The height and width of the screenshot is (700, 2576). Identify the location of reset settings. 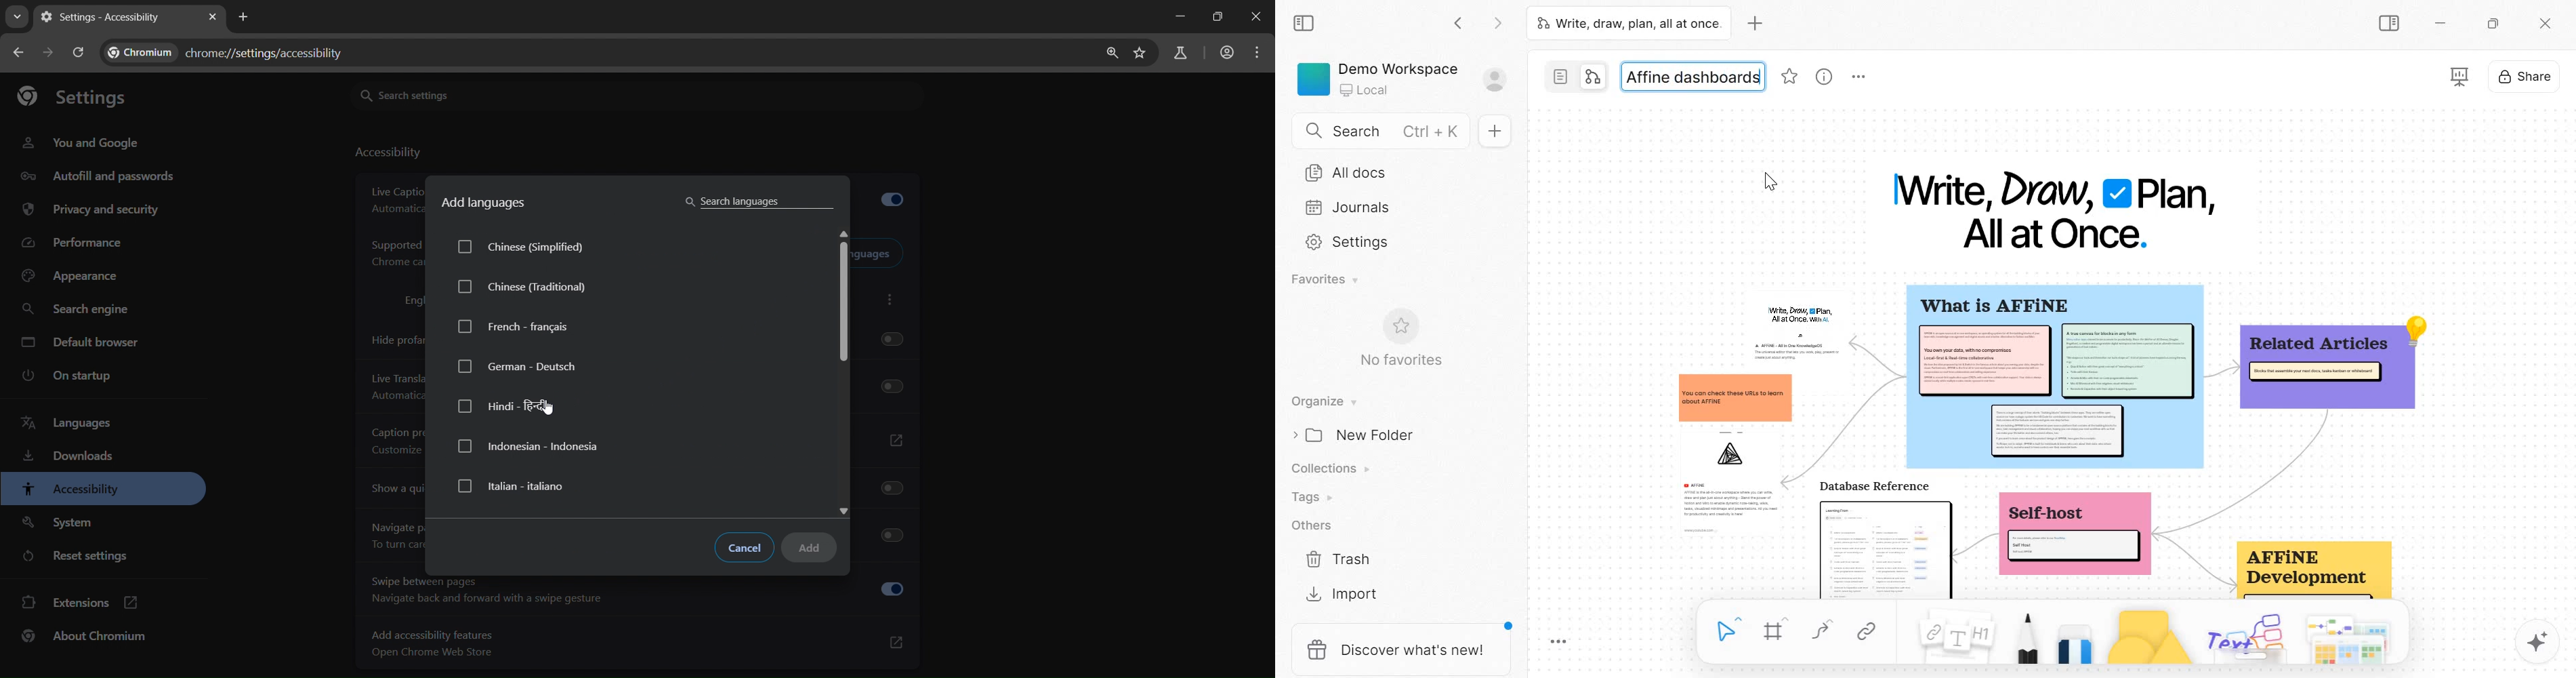
(82, 556).